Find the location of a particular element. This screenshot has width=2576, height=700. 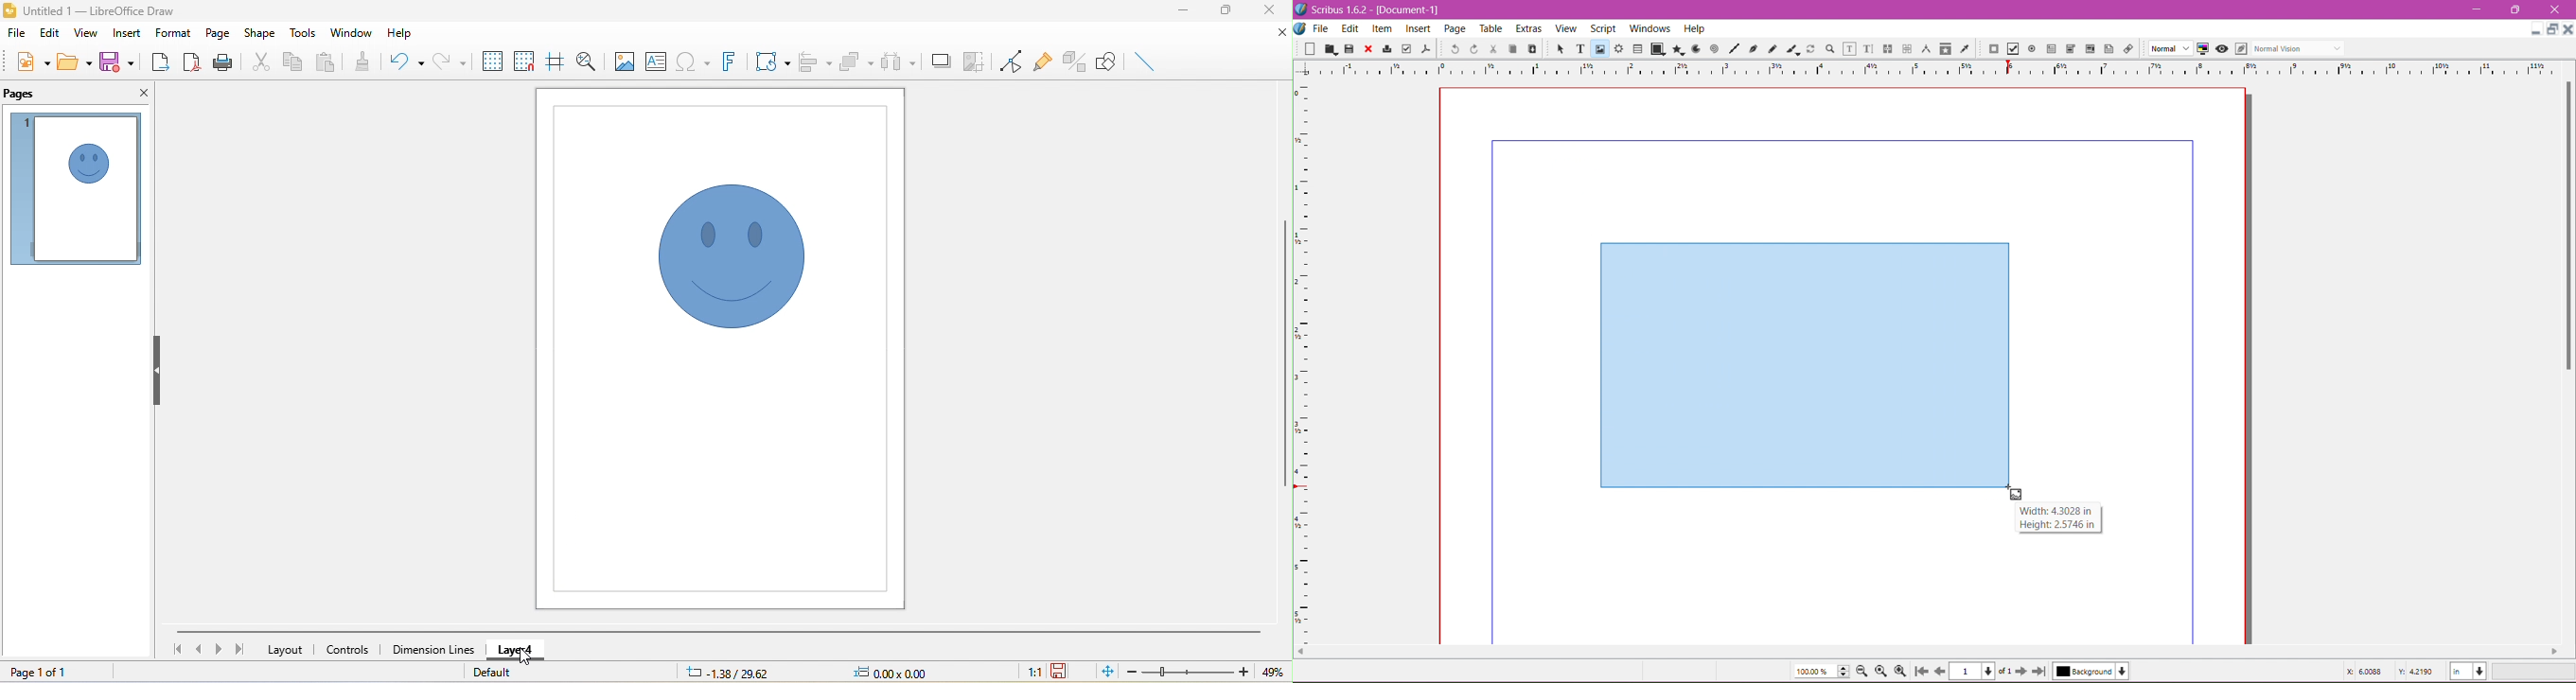

untitled 1 - LibreOffice Draw is located at coordinates (101, 11).